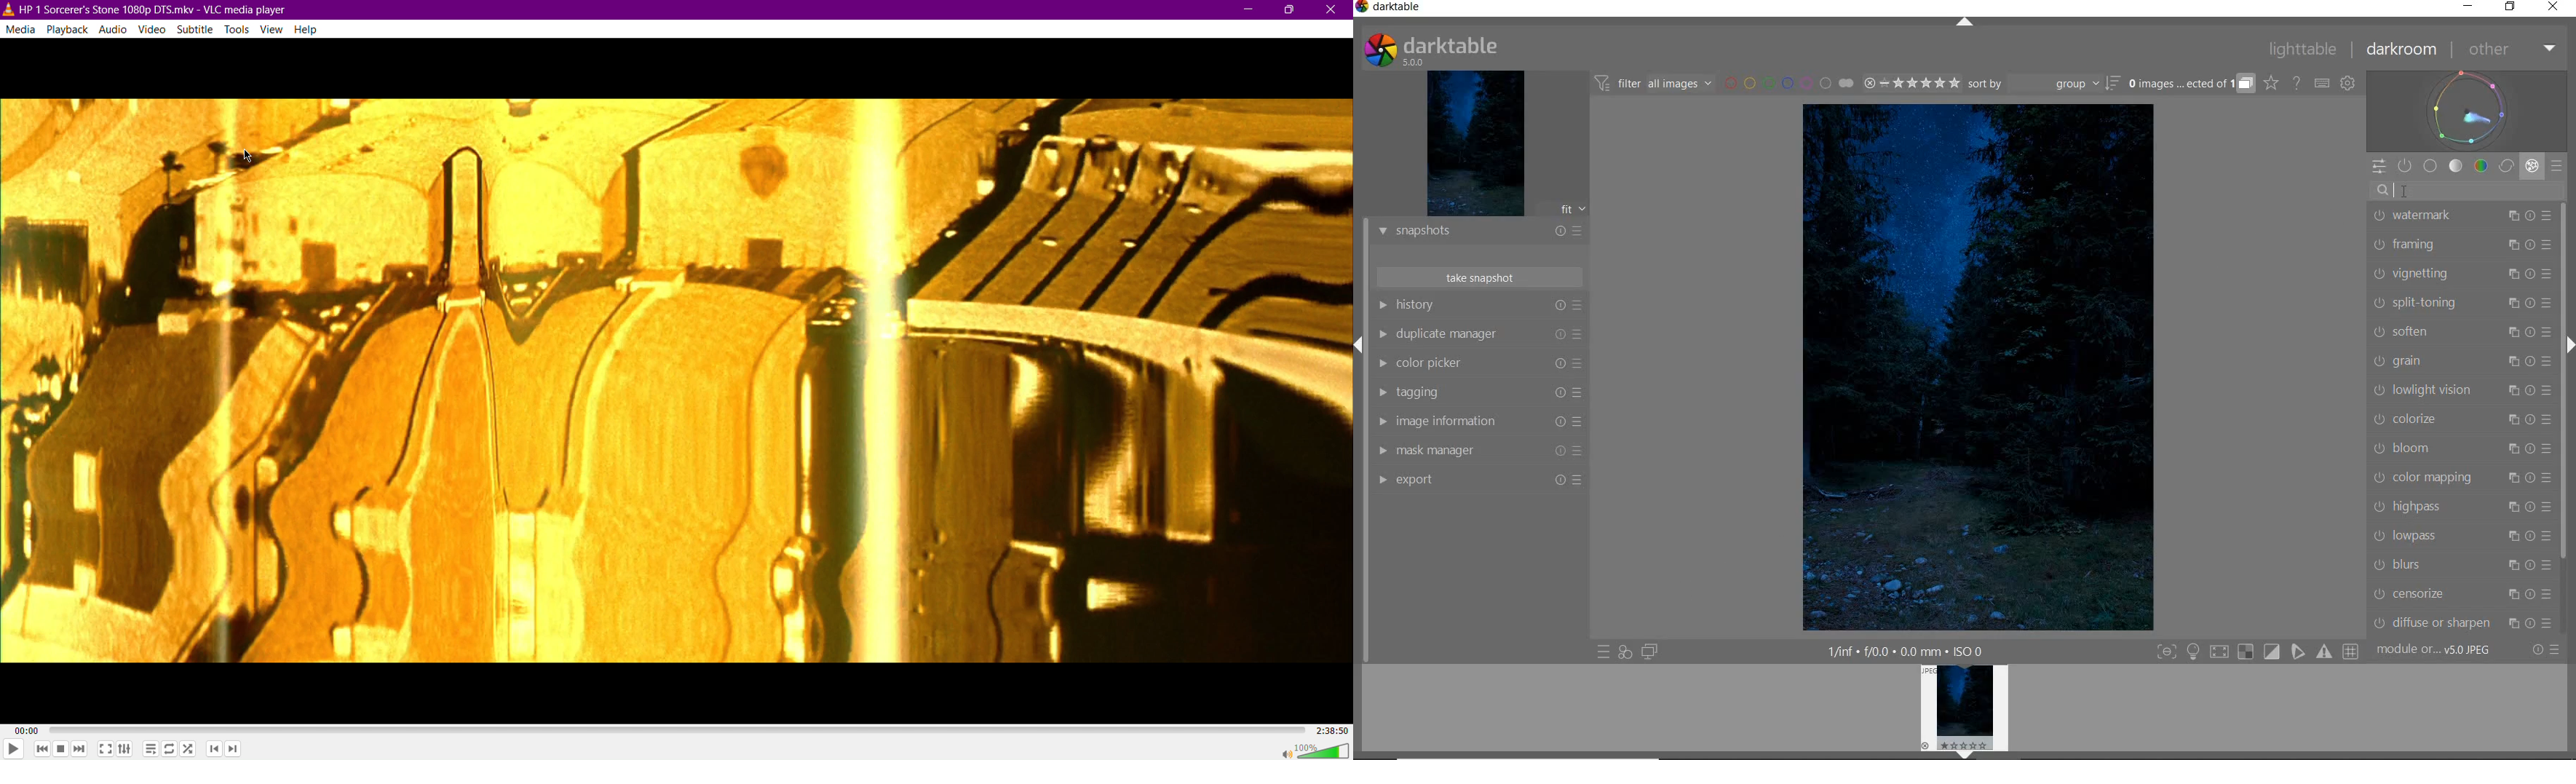  Describe the element at coordinates (2469, 6) in the screenshot. I see `MINIMIZE` at that location.